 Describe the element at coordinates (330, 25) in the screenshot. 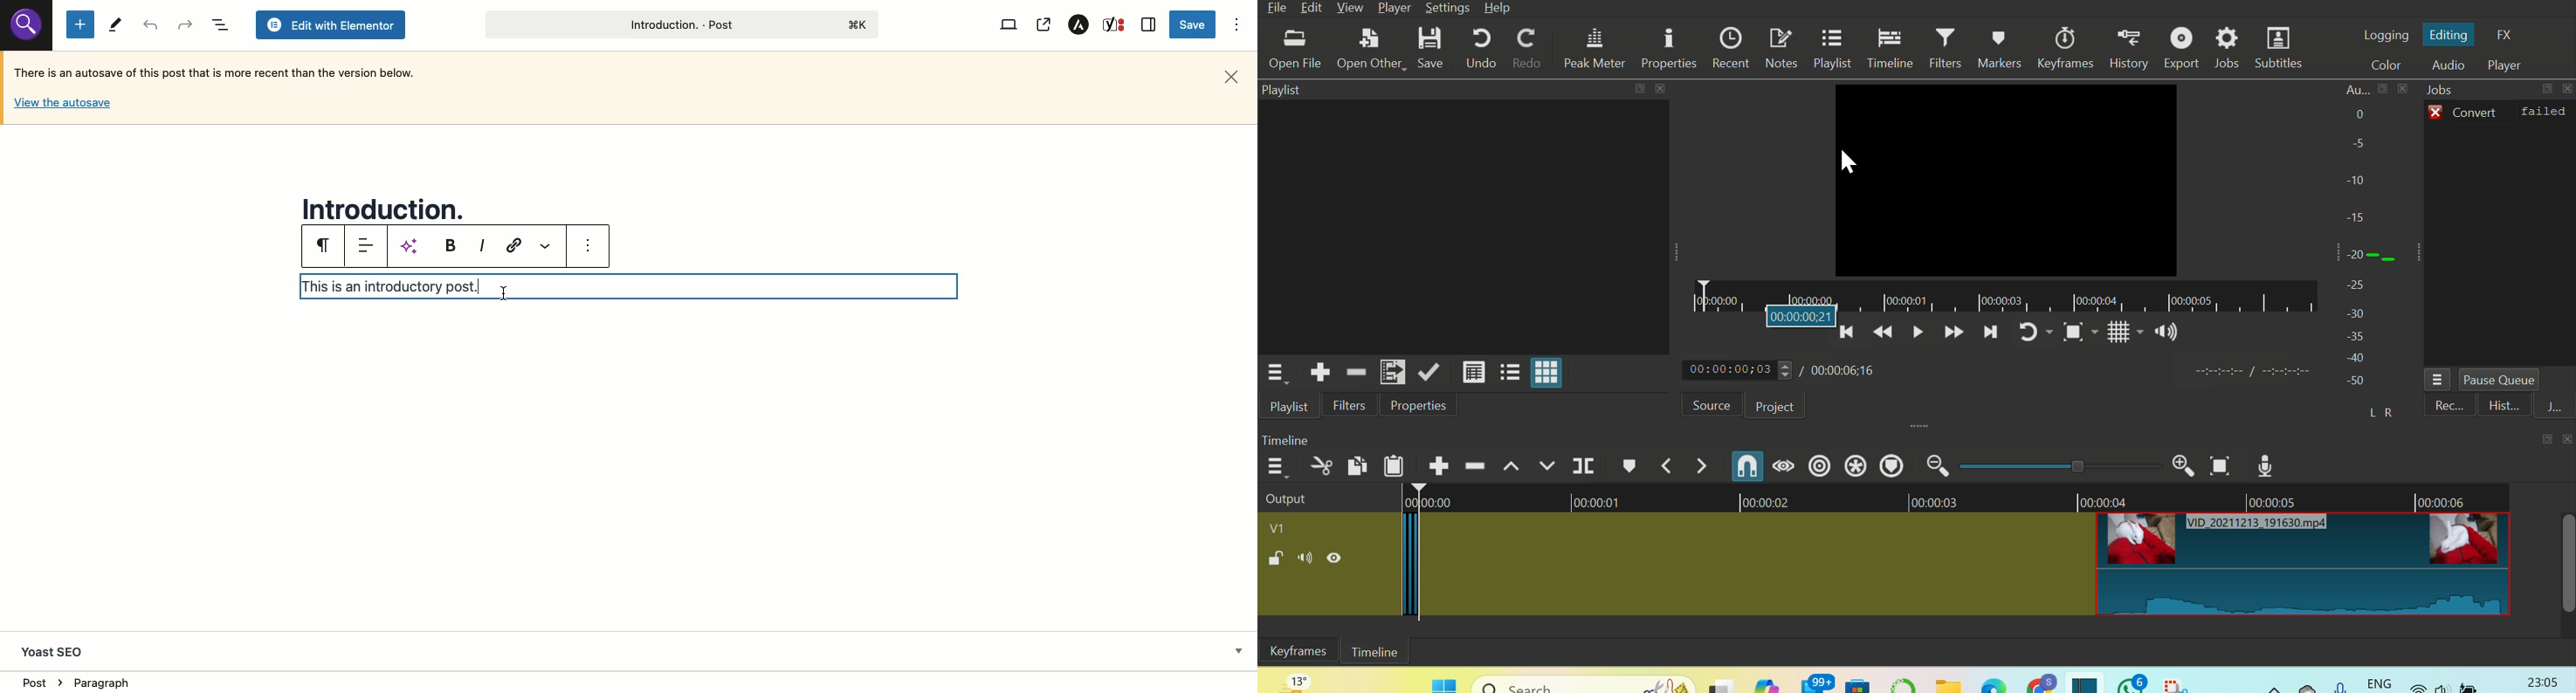

I see `Edit with elementor` at that location.